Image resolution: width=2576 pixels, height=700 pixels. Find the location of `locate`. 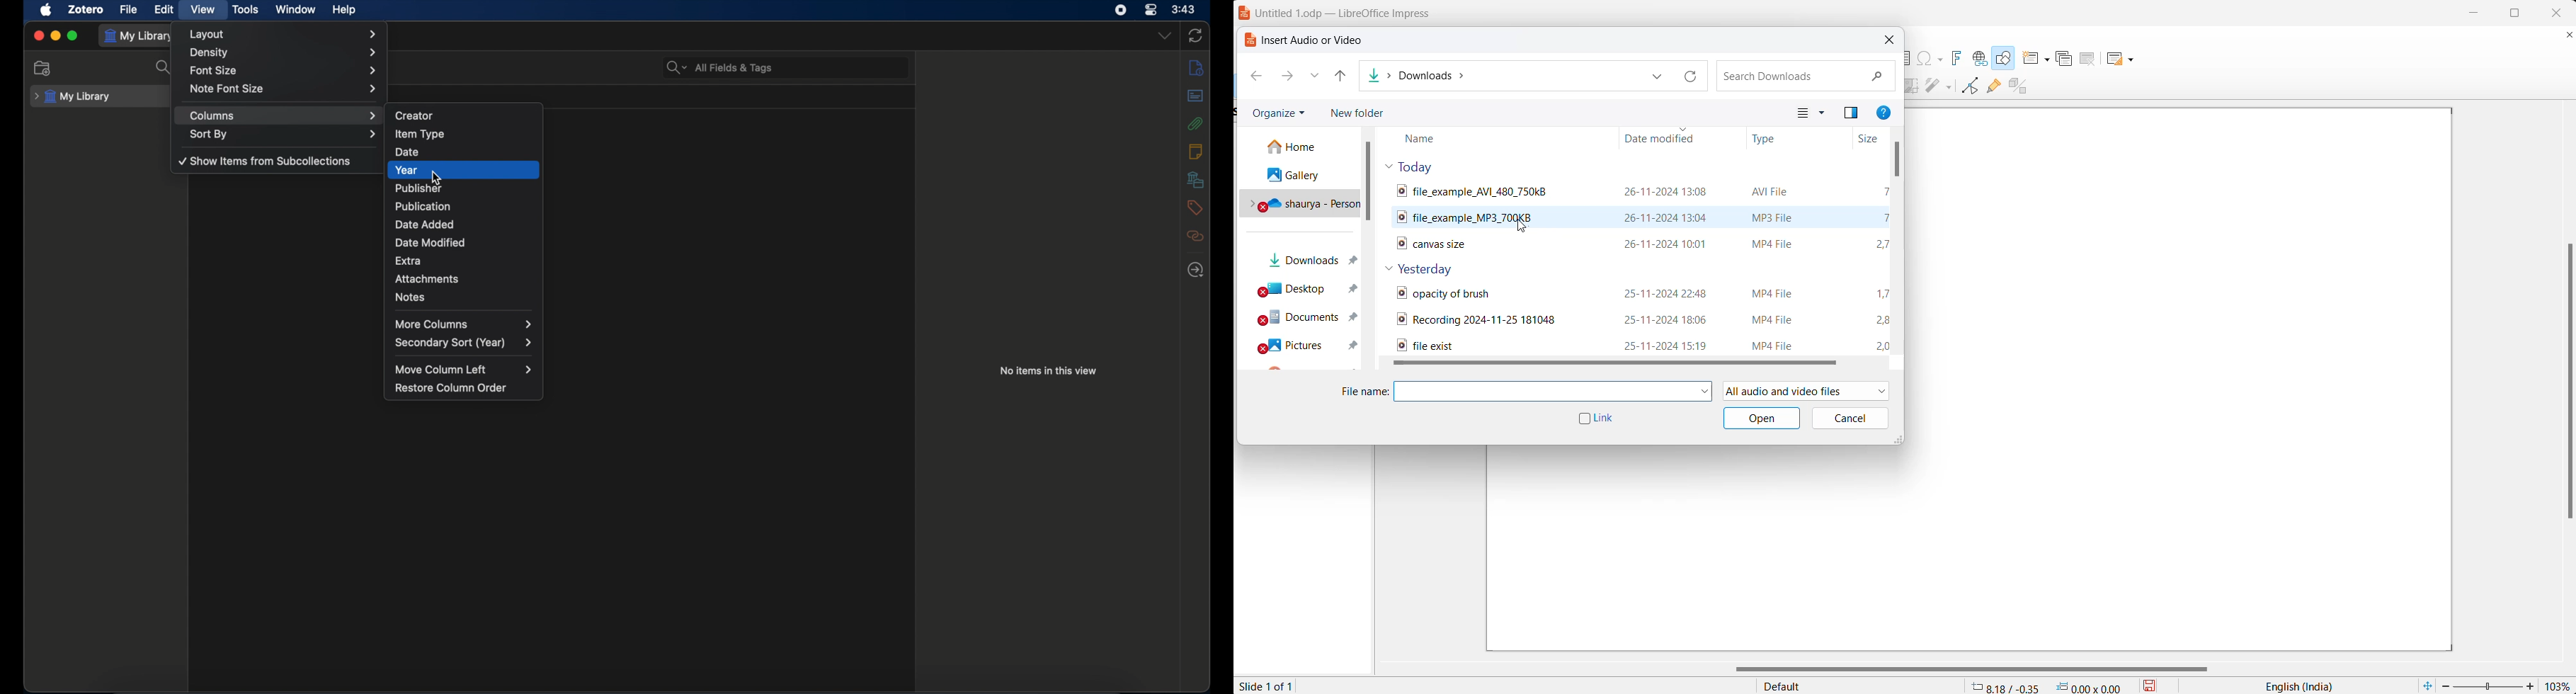

locate is located at coordinates (1195, 270).